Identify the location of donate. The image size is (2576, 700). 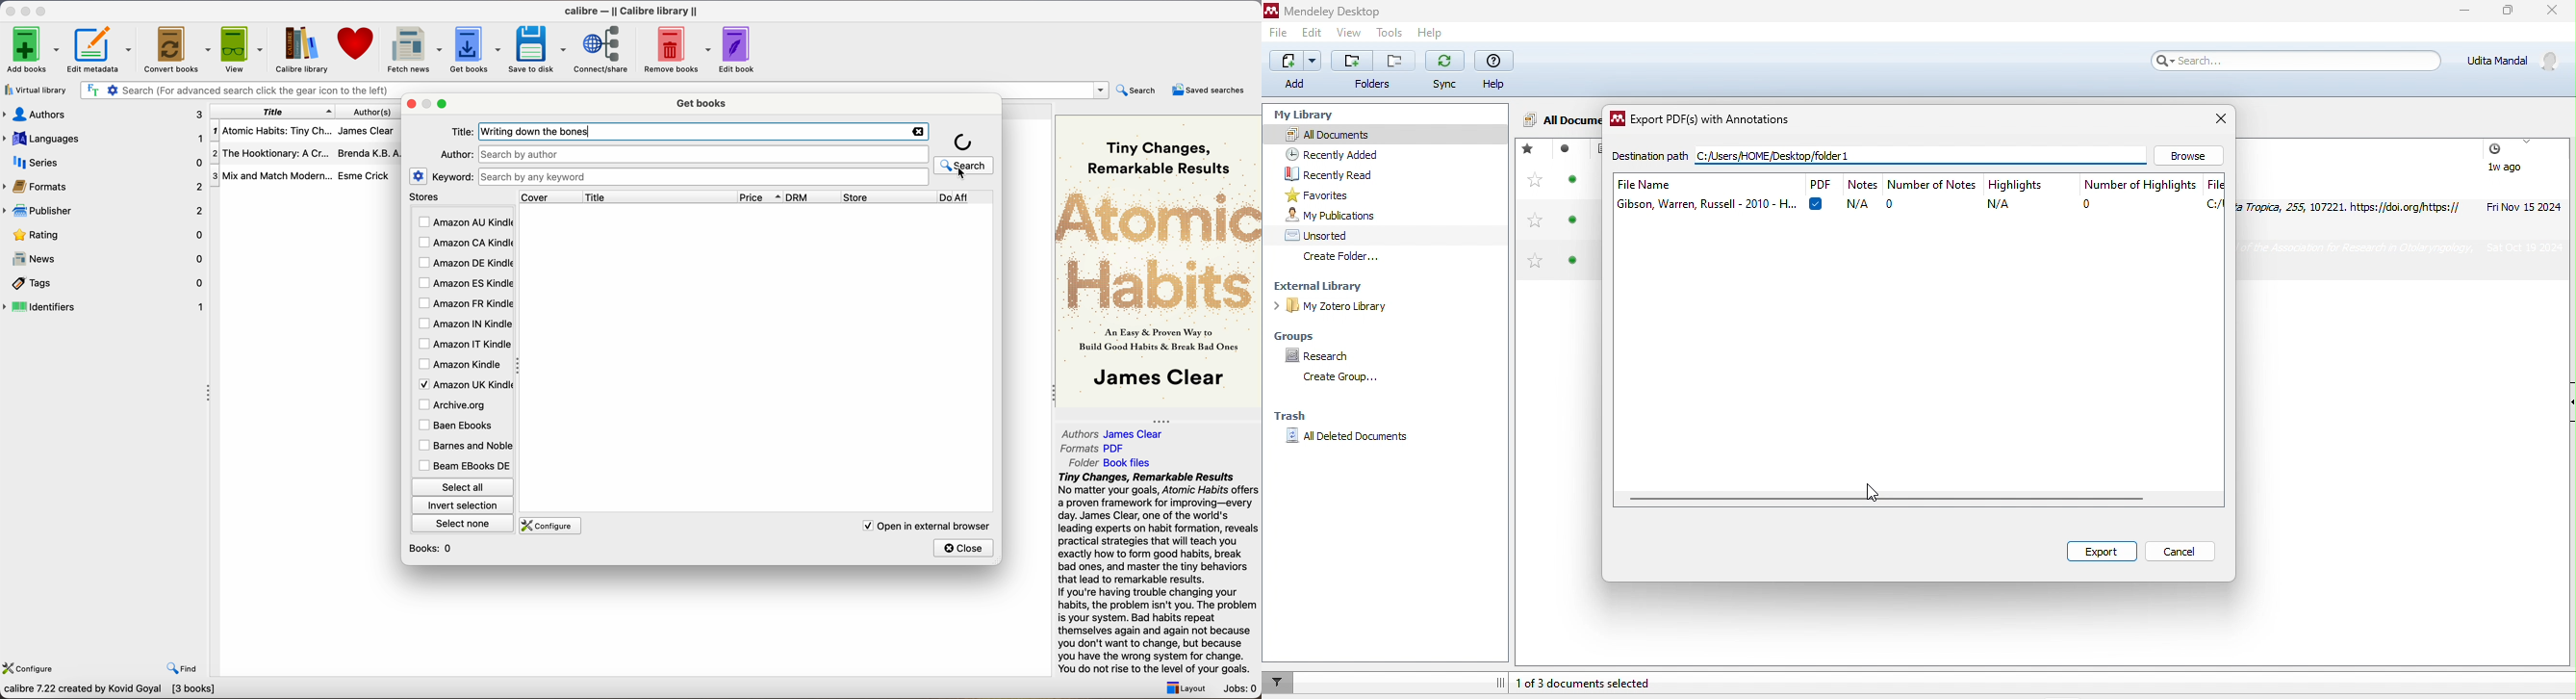
(356, 44).